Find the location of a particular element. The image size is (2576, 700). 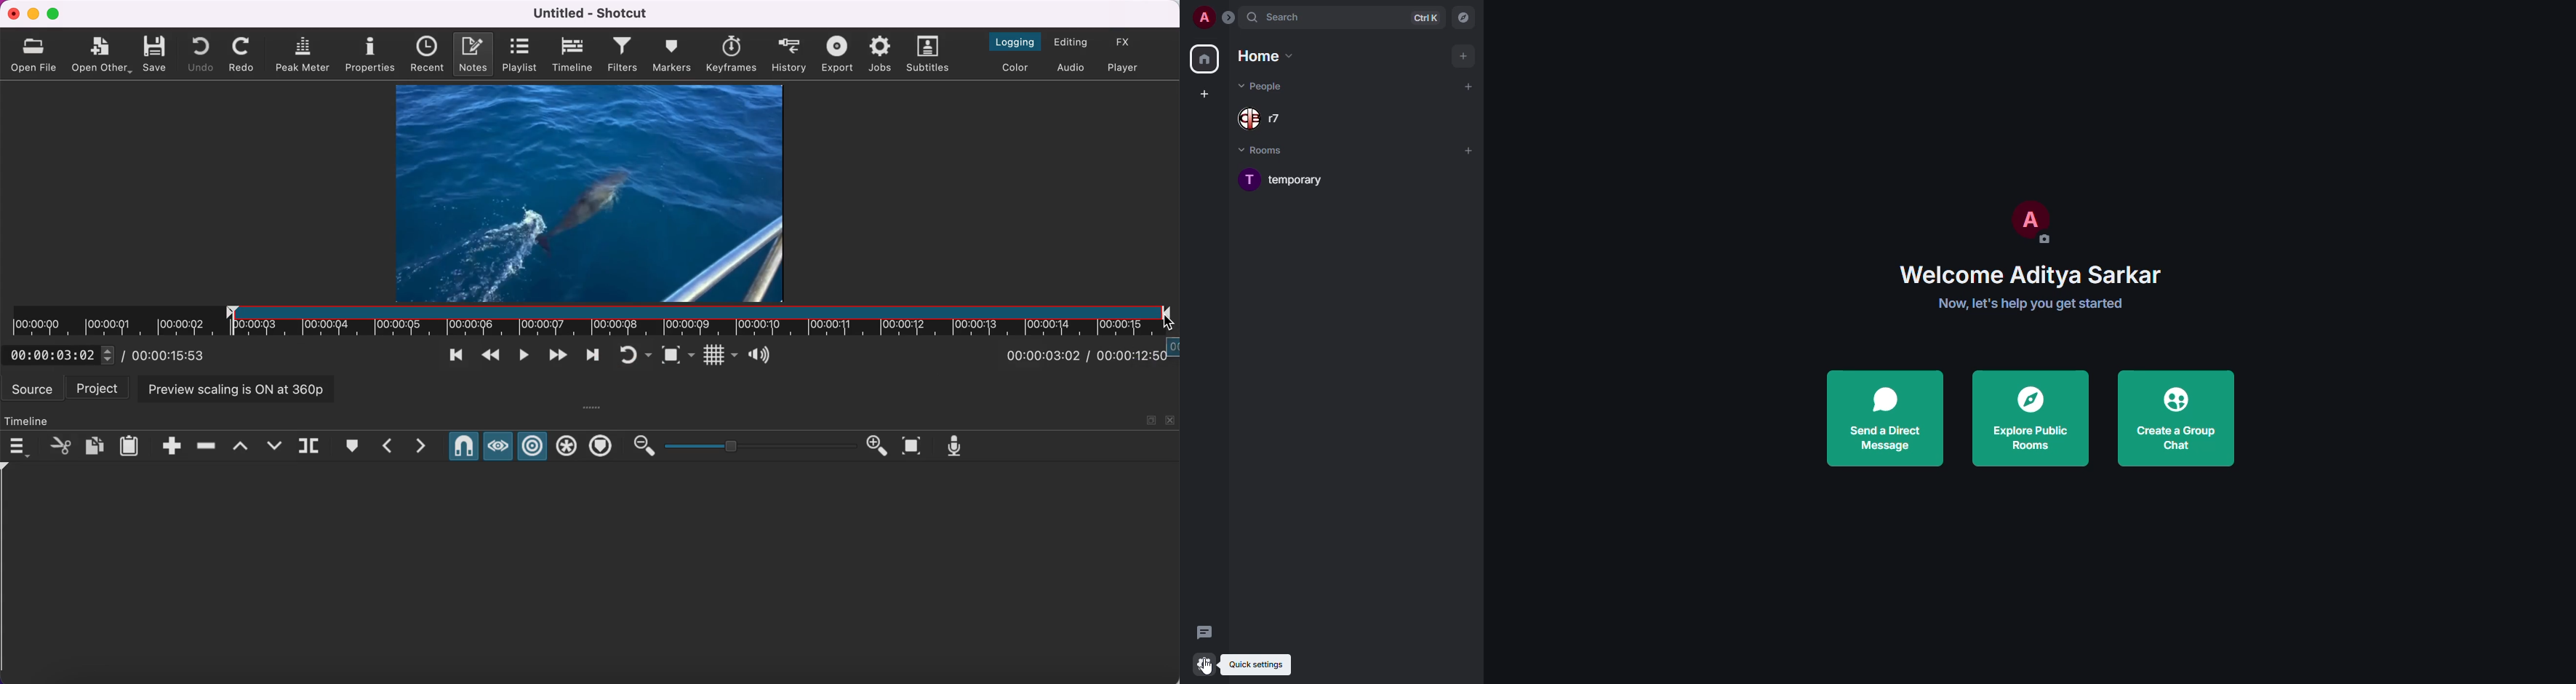

next marker is located at coordinates (423, 447).